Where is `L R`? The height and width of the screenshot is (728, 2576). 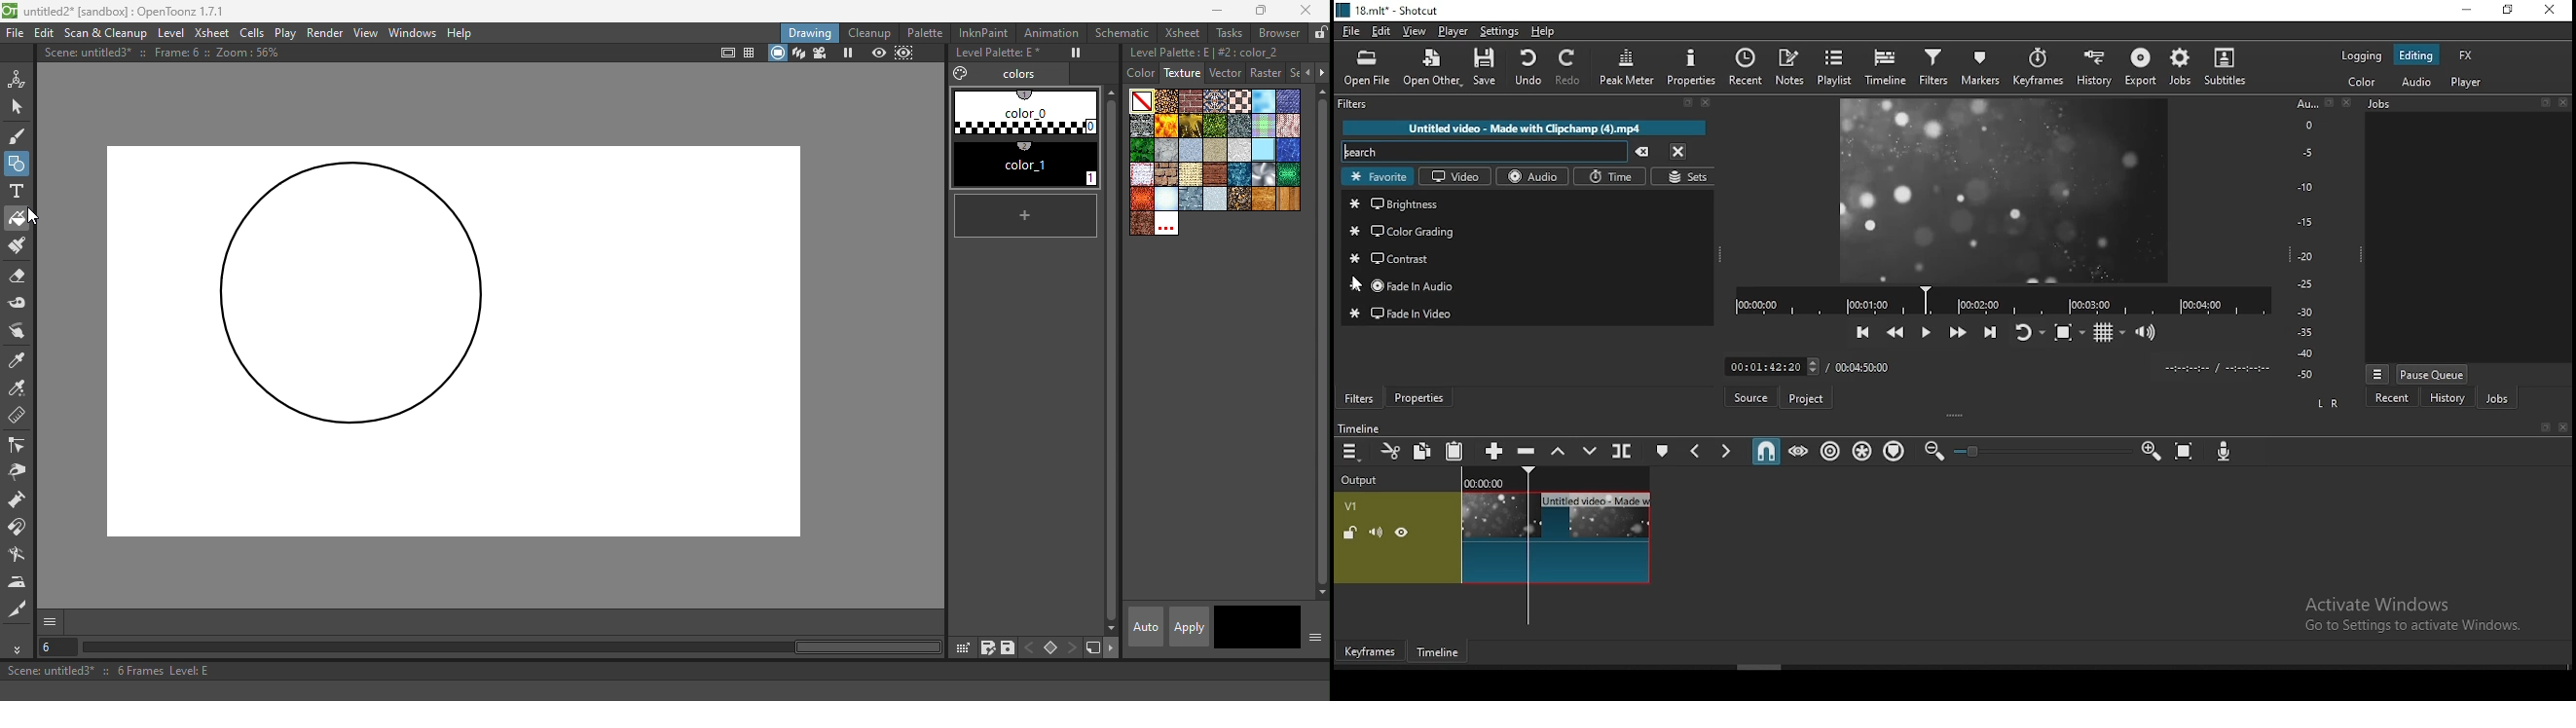
L R is located at coordinates (2329, 404).